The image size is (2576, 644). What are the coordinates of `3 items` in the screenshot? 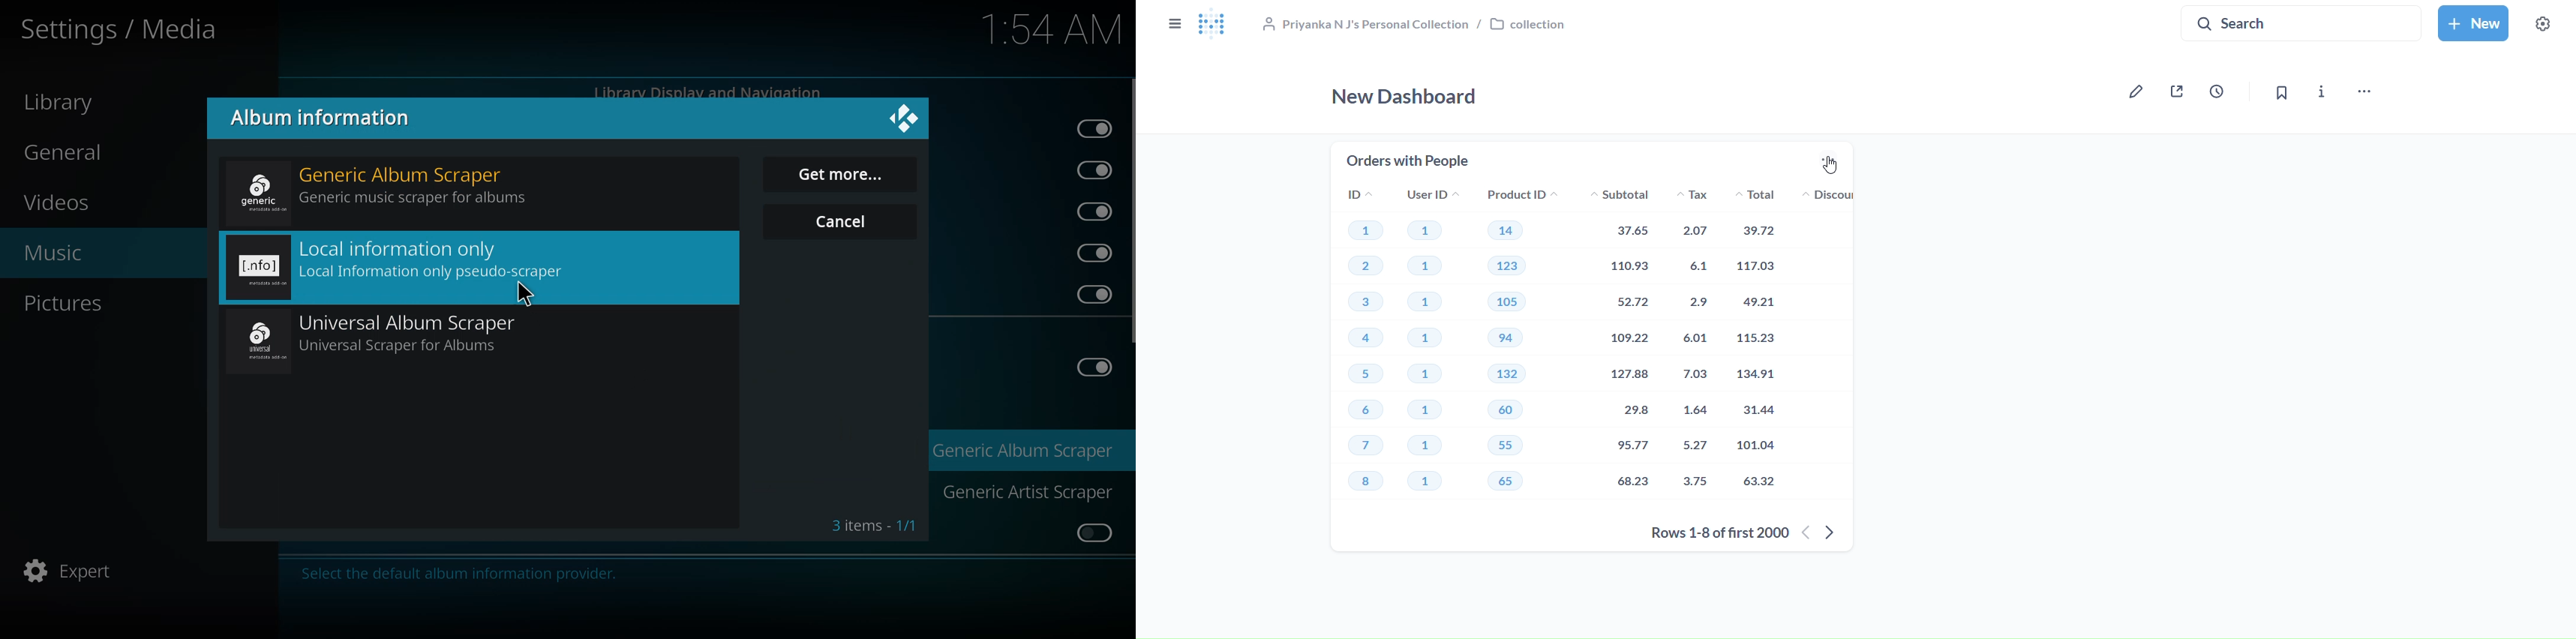 It's located at (875, 524).